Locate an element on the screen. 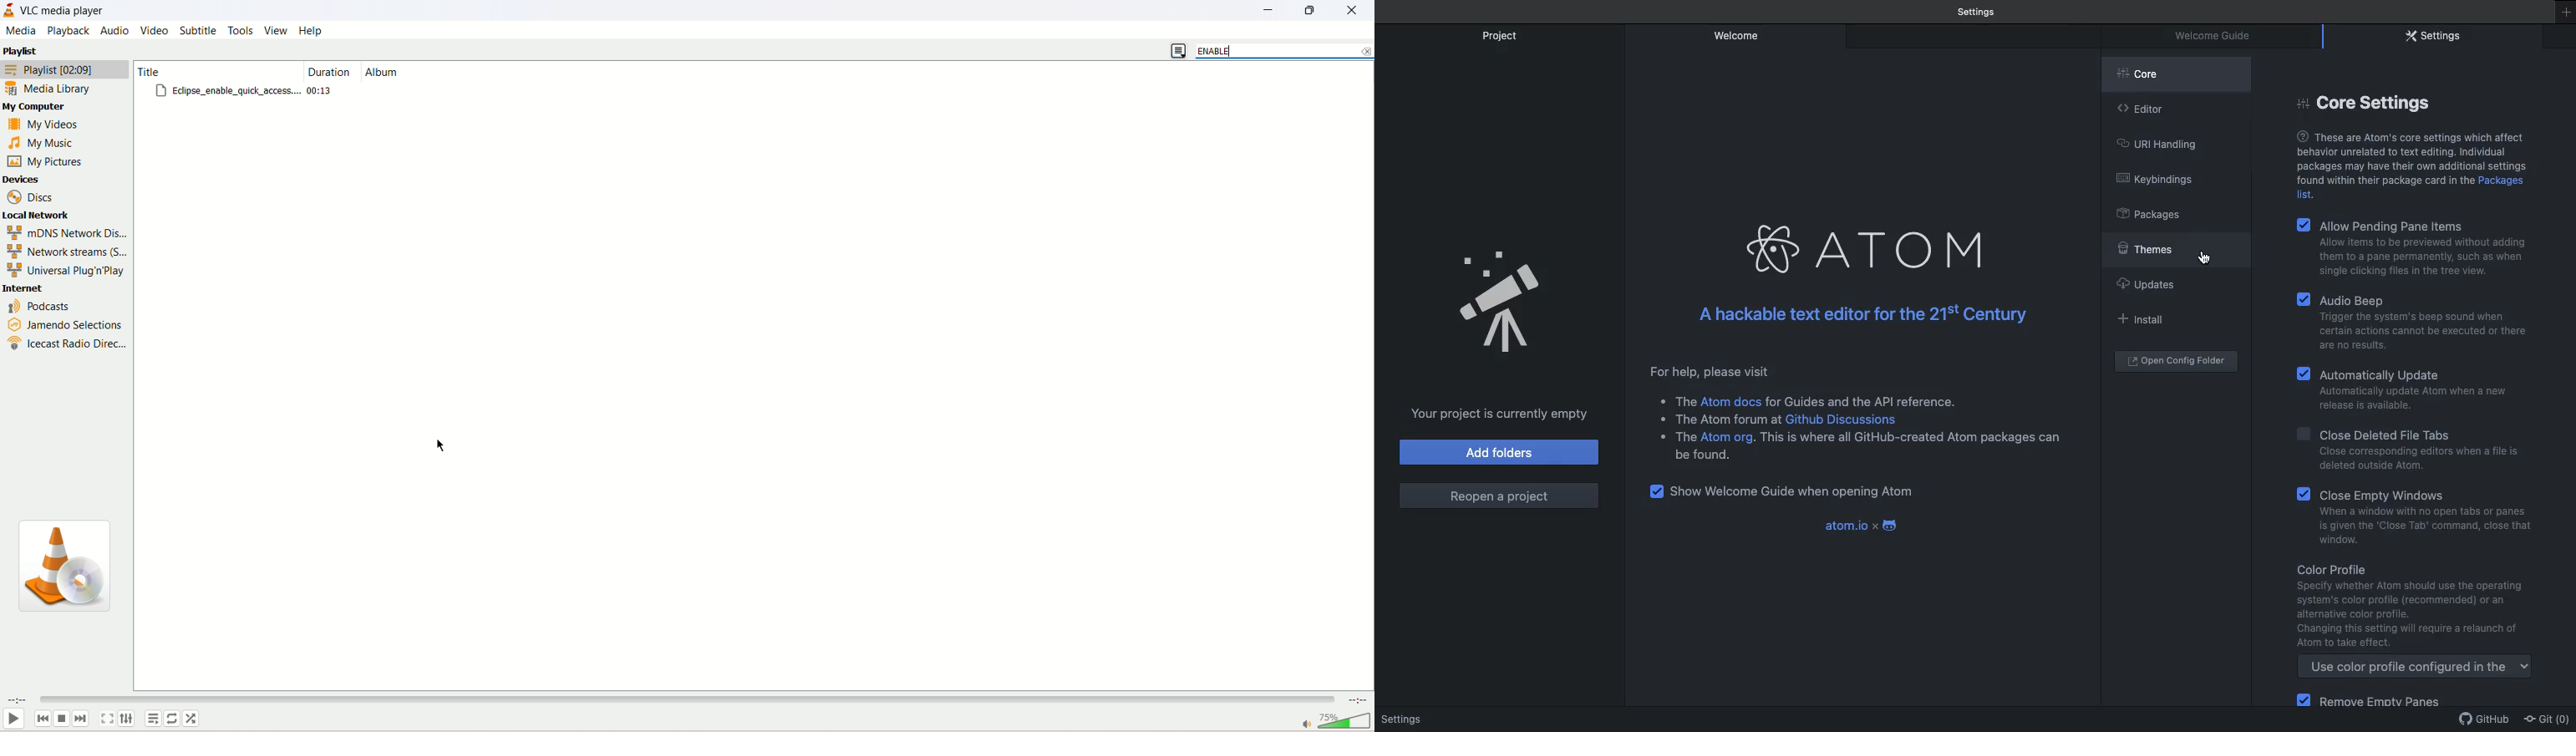 This screenshot has height=756, width=2576. playlist is located at coordinates (64, 71).